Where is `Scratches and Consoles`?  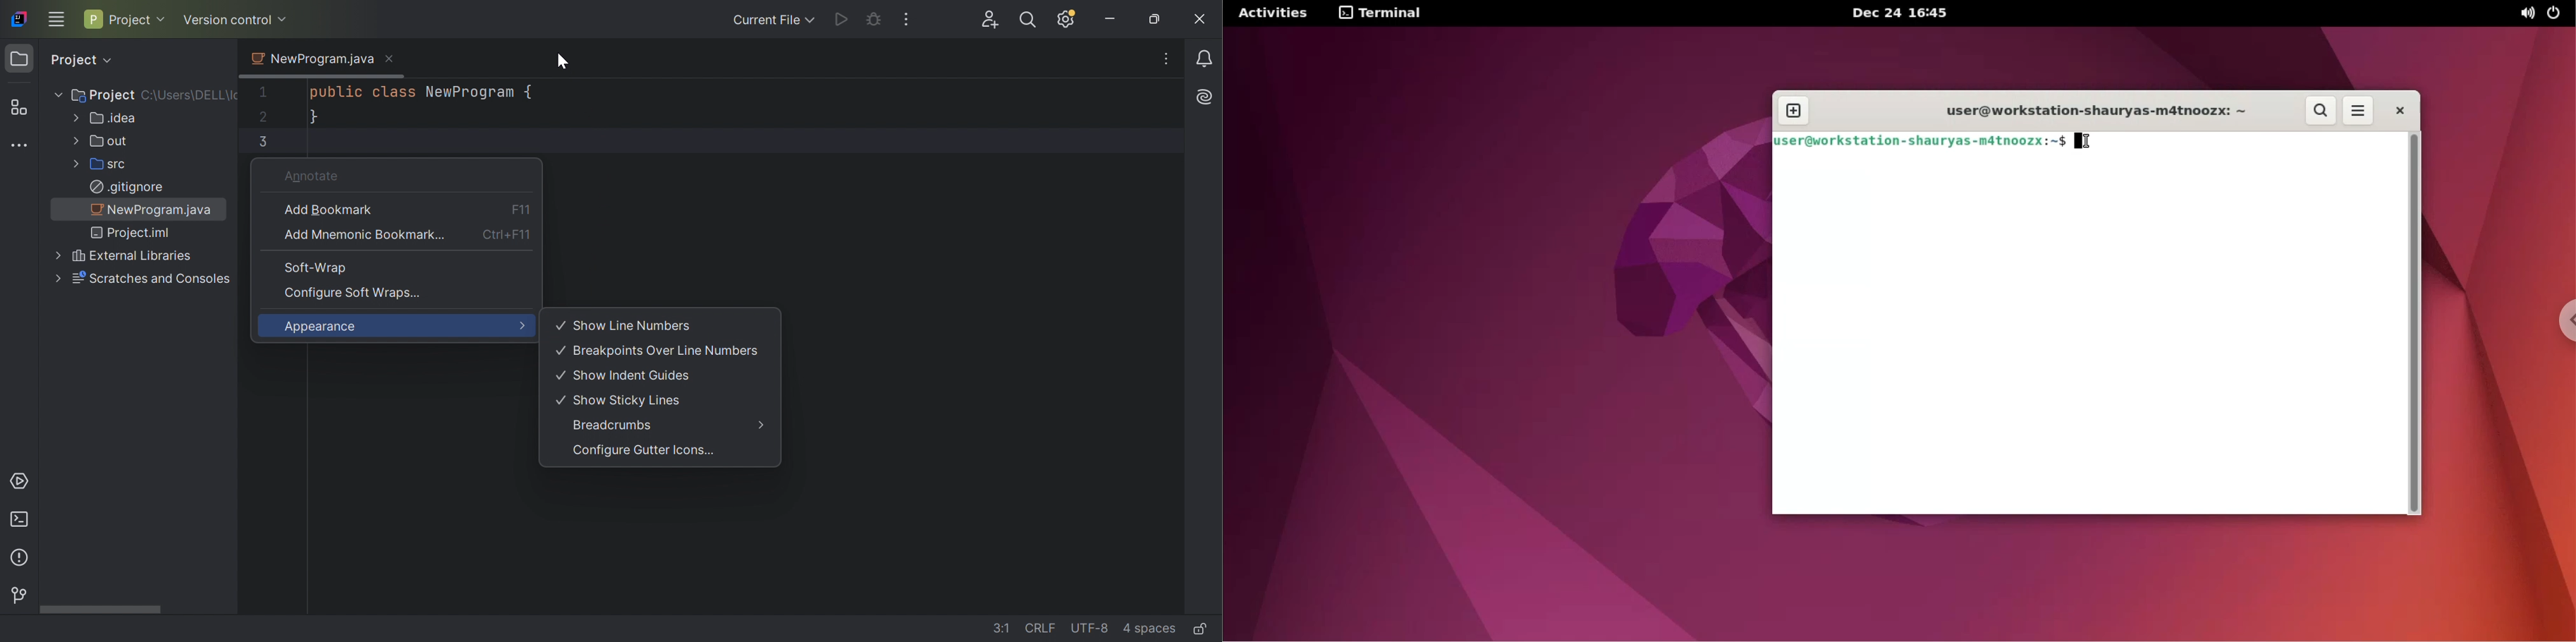 Scratches and Consoles is located at coordinates (153, 279).